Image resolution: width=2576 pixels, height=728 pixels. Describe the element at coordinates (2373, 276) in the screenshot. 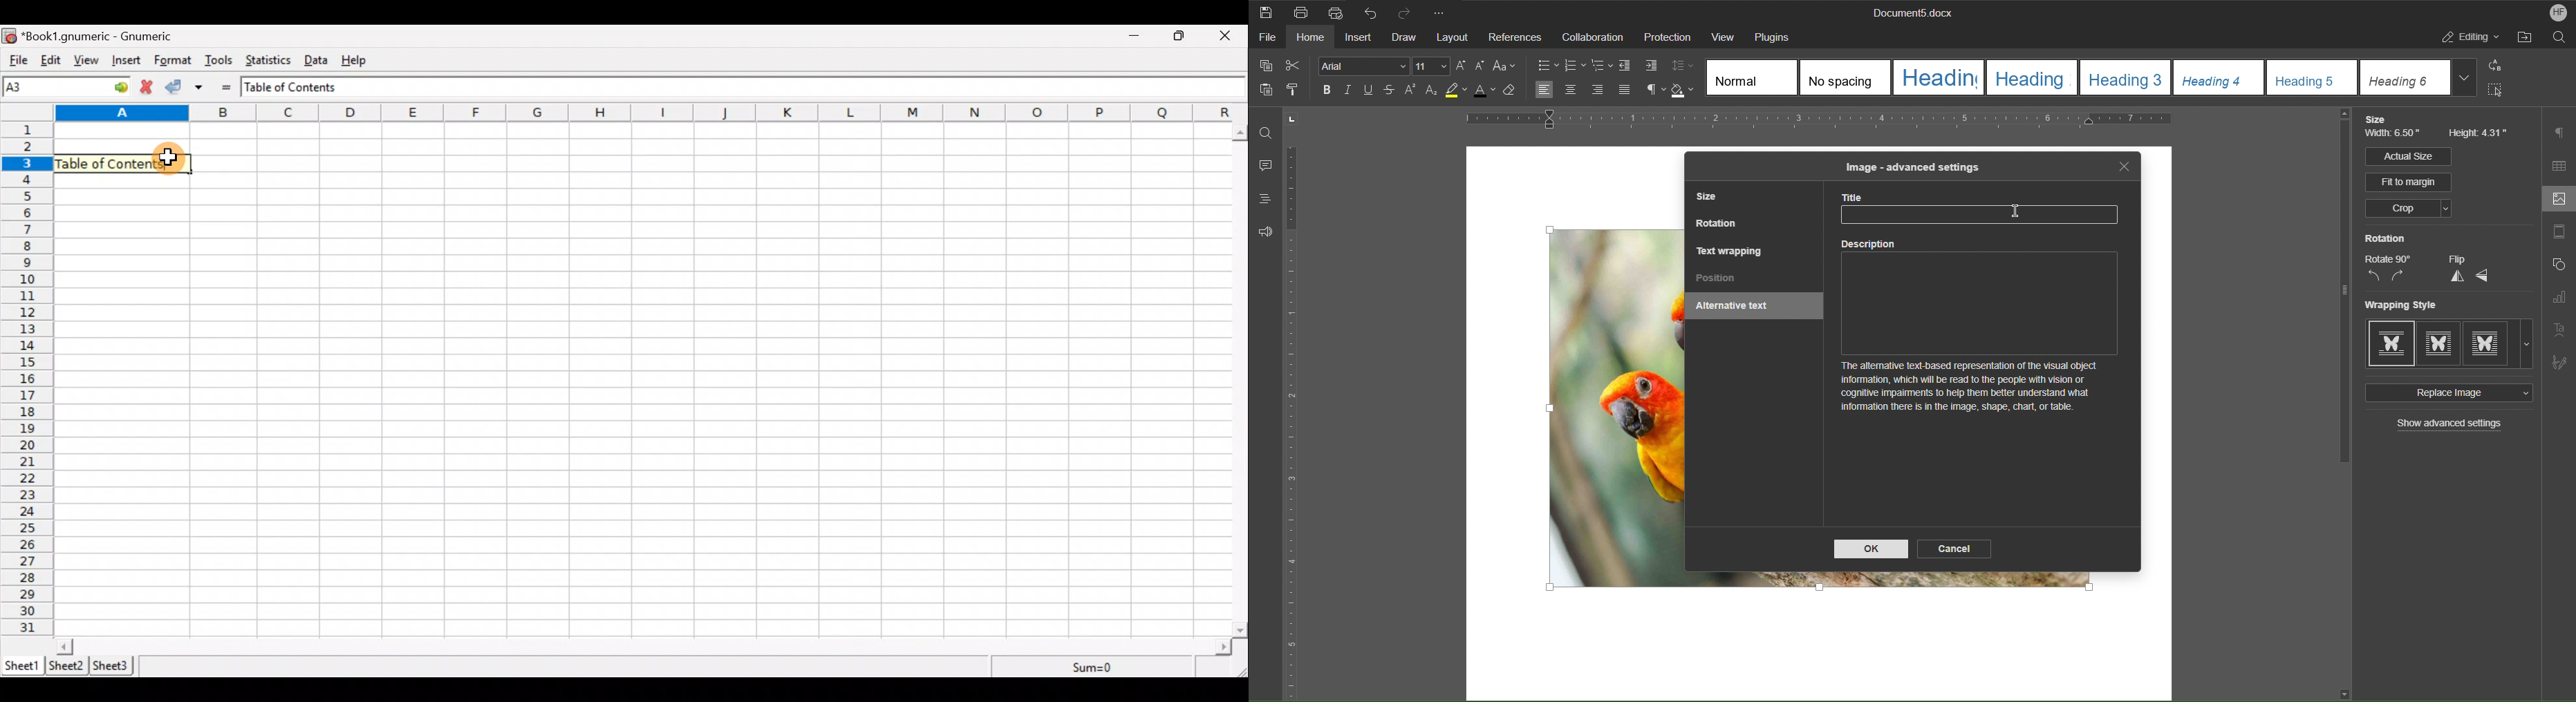

I see `Rotate CCW` at that location.